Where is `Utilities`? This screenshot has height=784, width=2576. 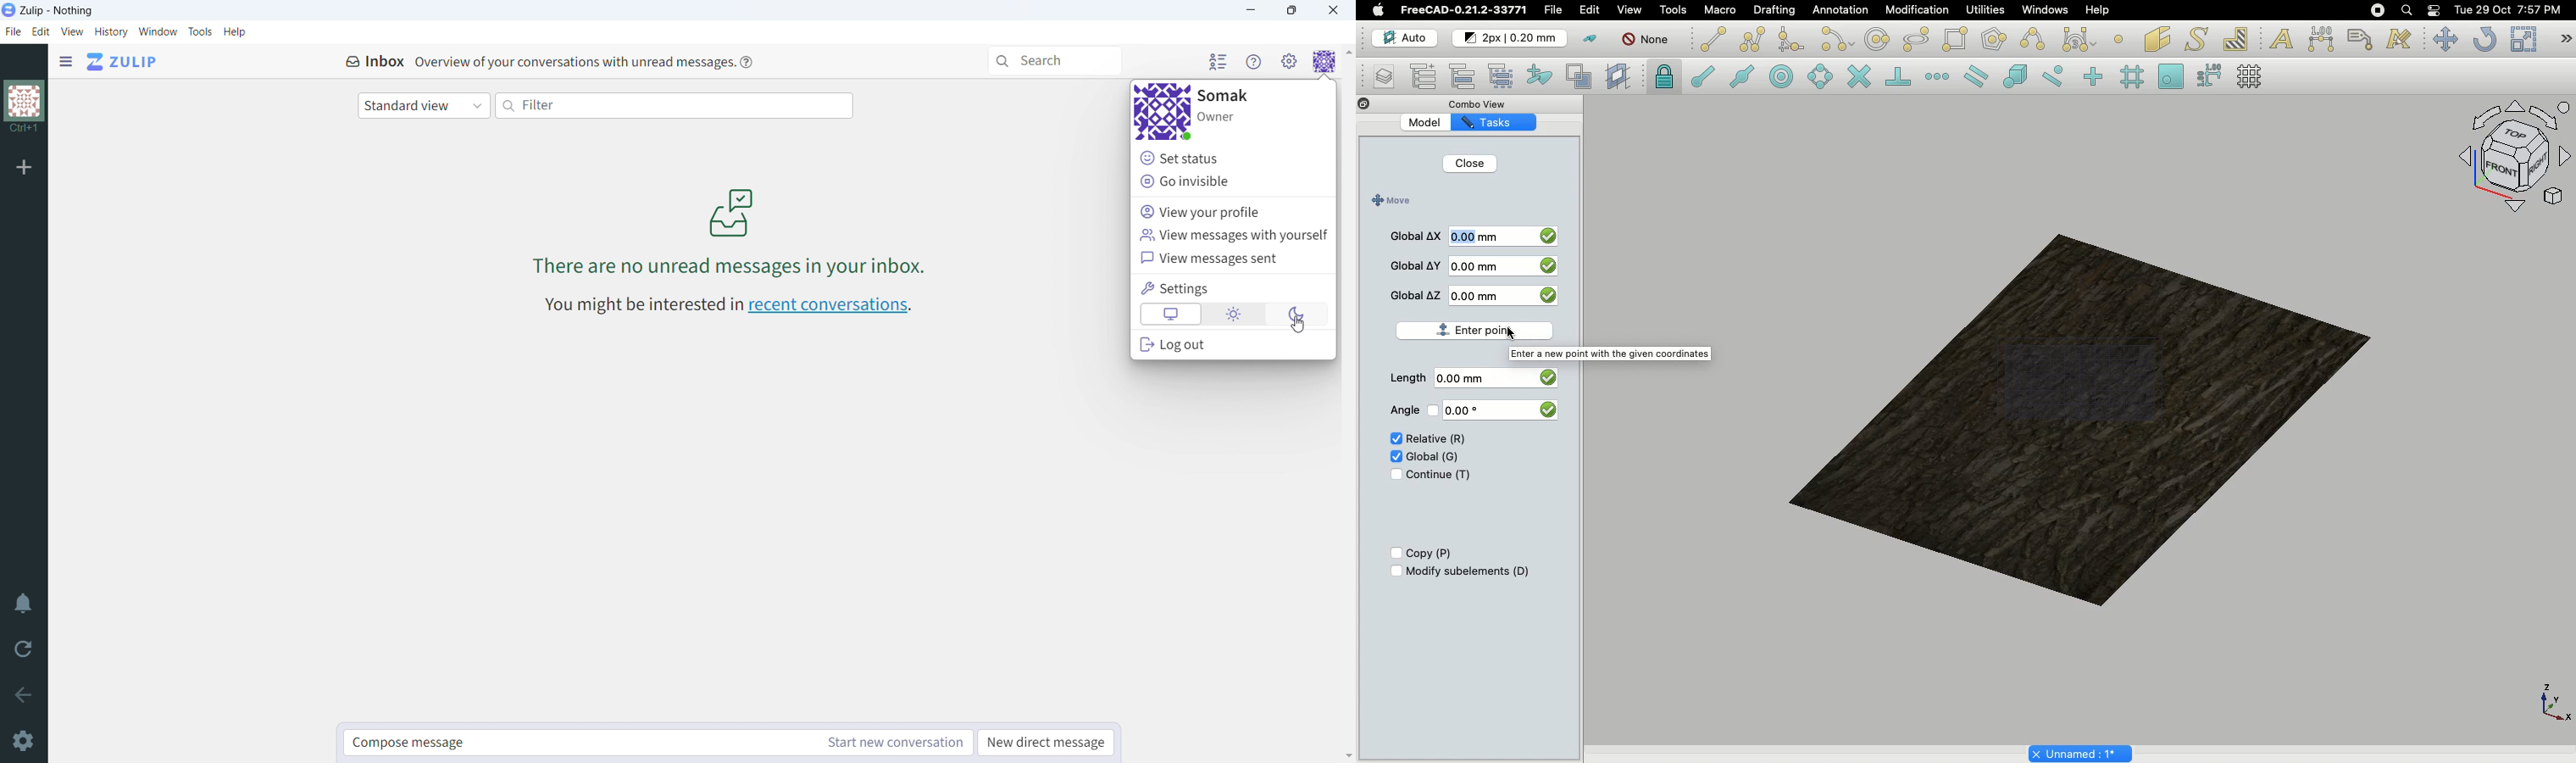 Utilities is located at coordinates (1985, 10).